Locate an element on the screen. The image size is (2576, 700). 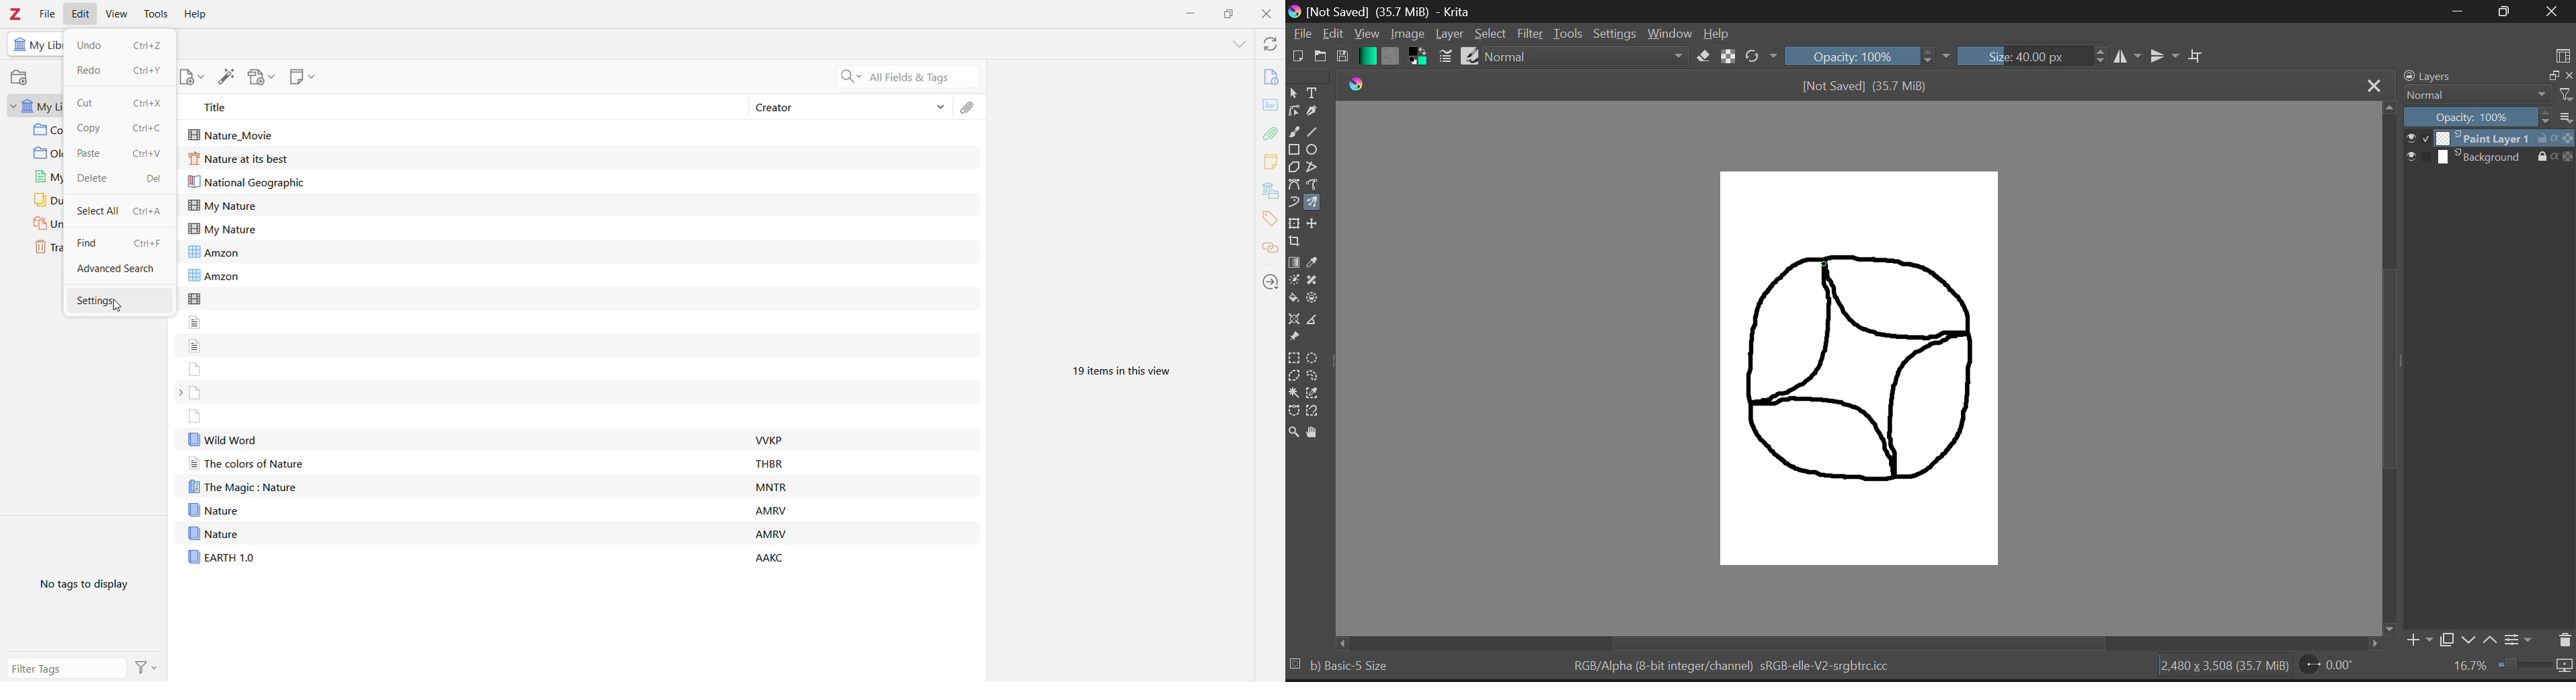
Sort Items is located at coordinates (941, 107).